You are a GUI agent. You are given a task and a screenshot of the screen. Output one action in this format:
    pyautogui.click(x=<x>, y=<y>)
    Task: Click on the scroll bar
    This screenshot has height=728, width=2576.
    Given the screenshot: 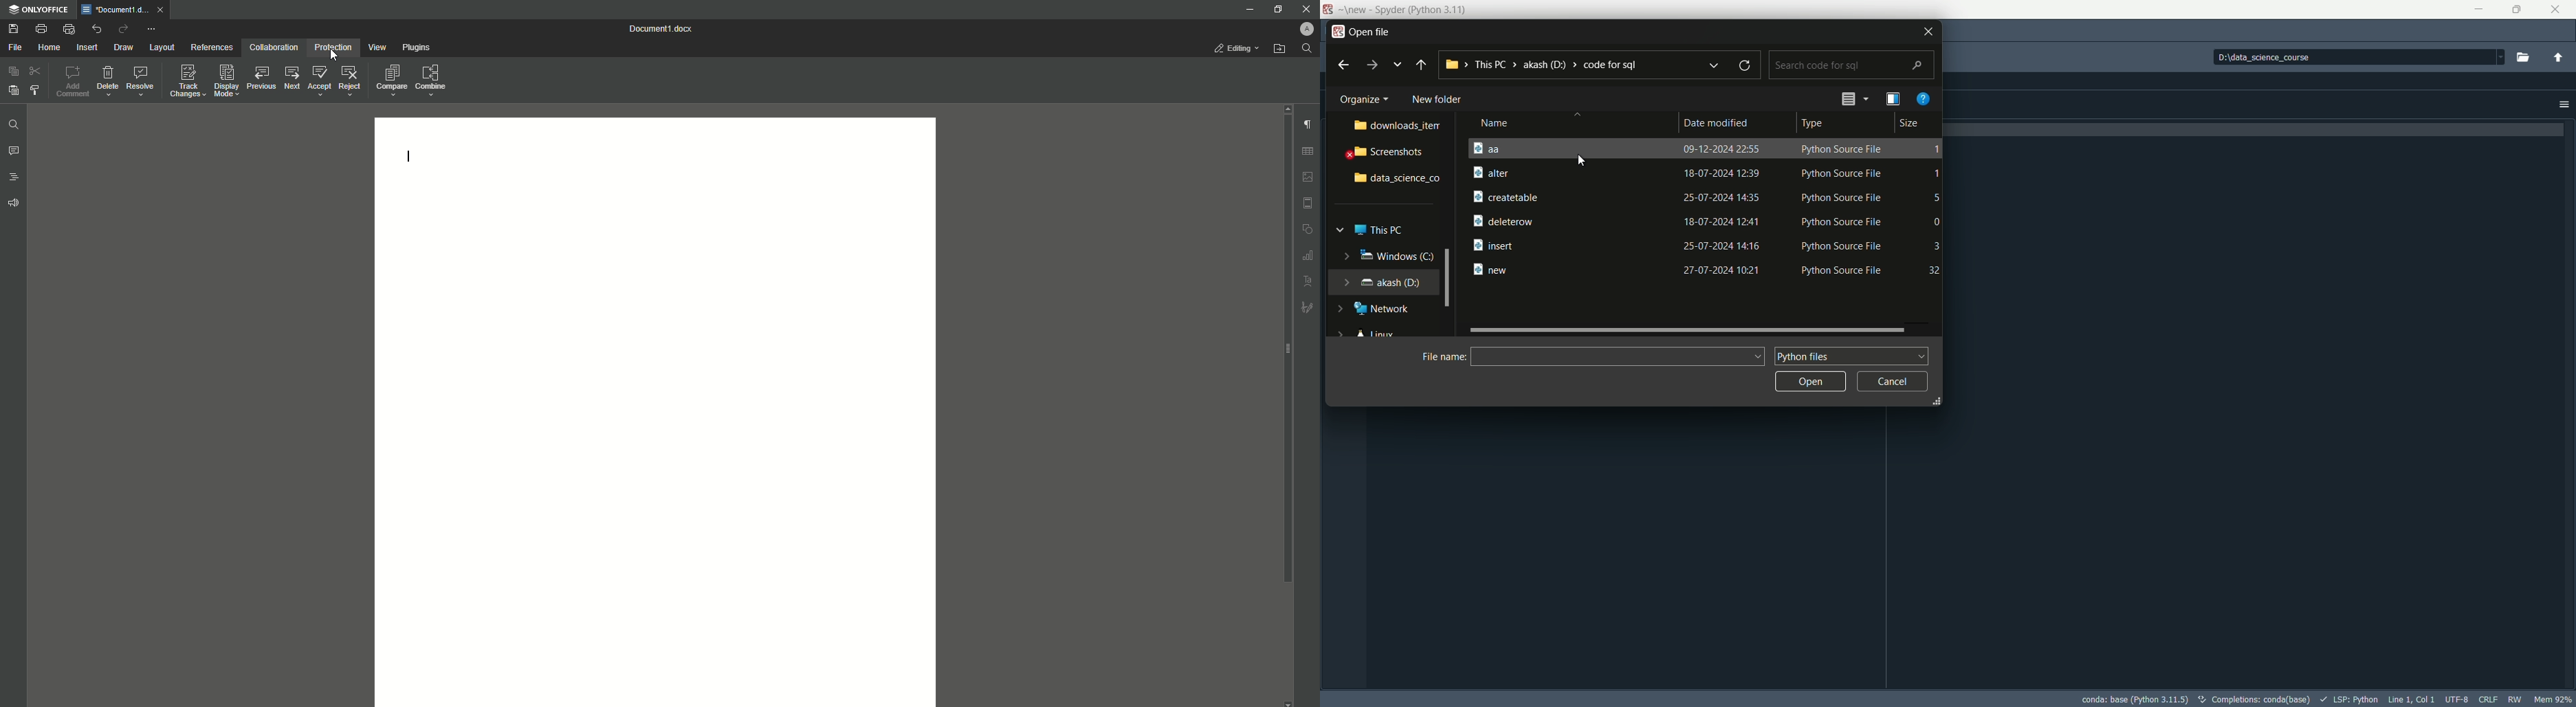 What is the action you would take?
    pyautogui.click(x=1285, y=349)
    